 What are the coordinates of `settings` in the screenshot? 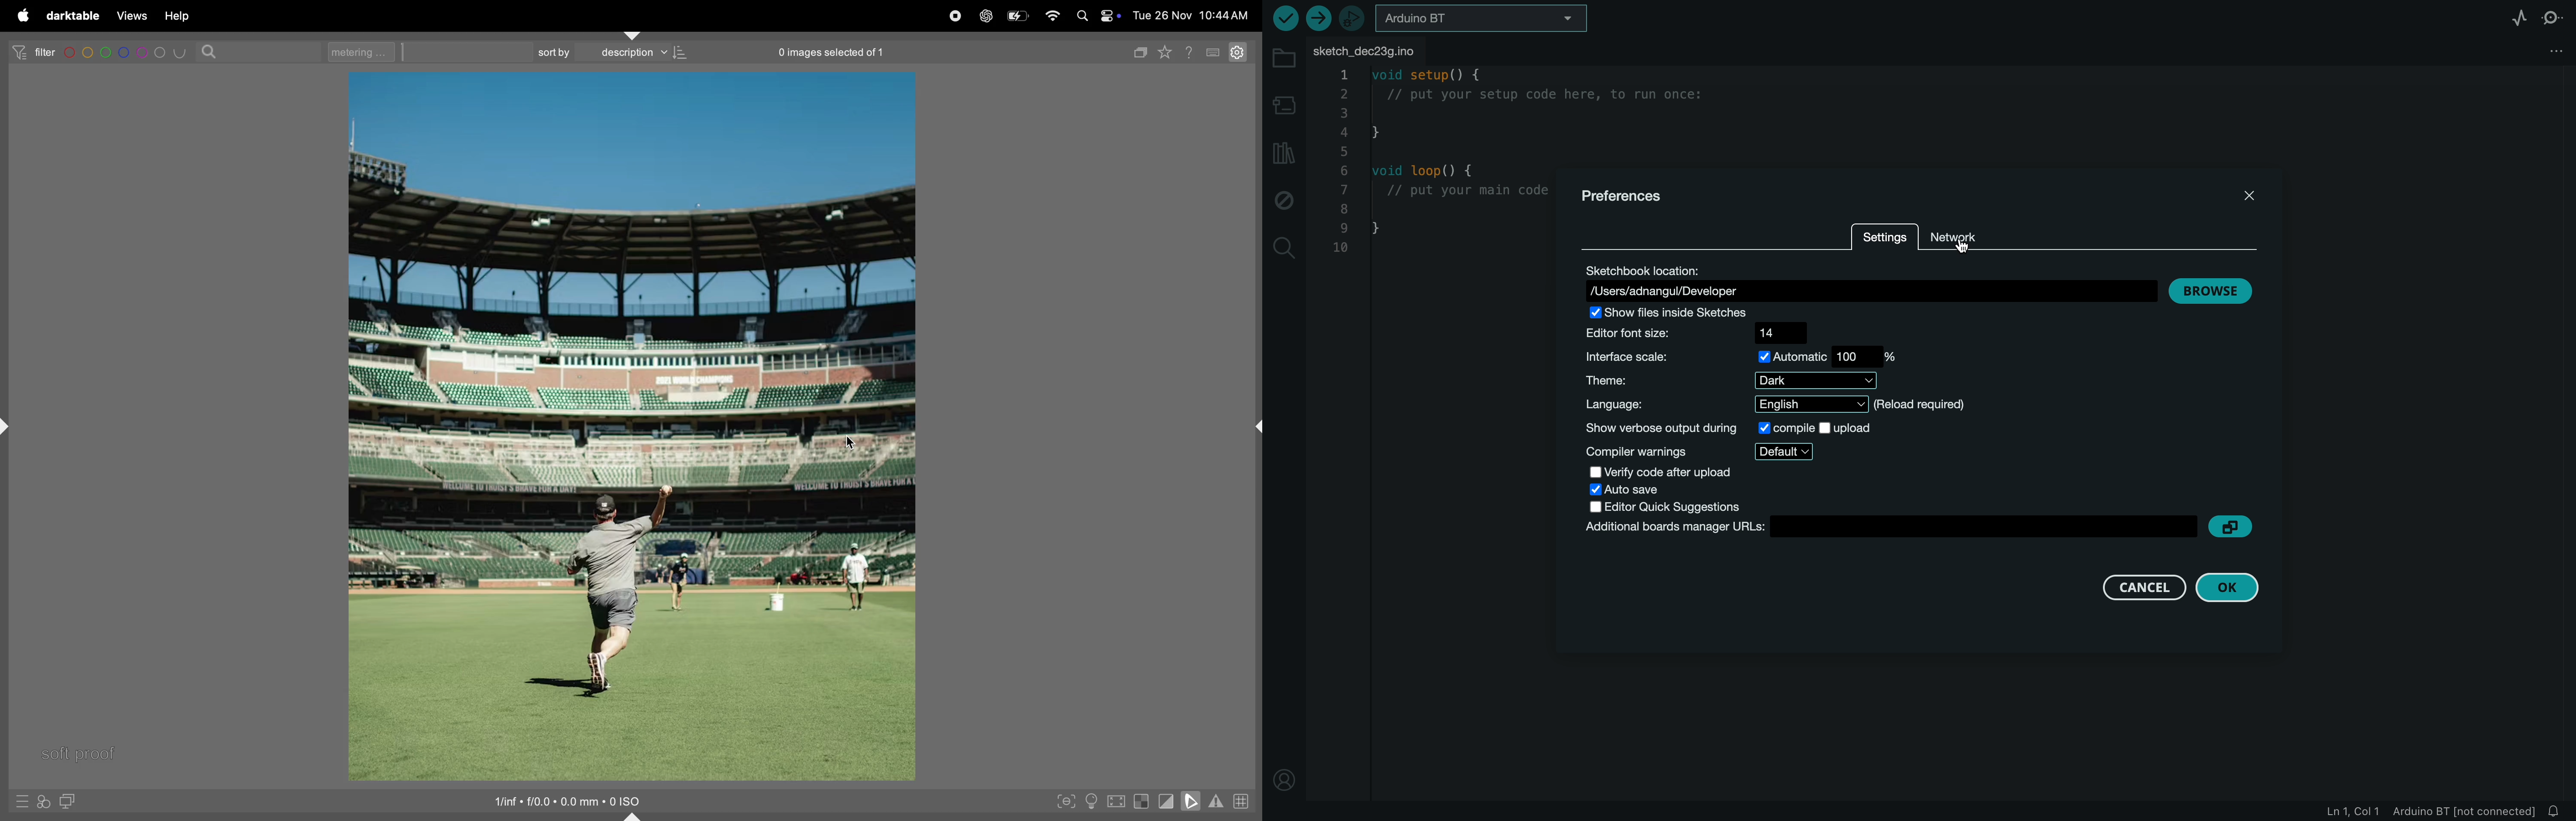 It's located at (1884, 238).